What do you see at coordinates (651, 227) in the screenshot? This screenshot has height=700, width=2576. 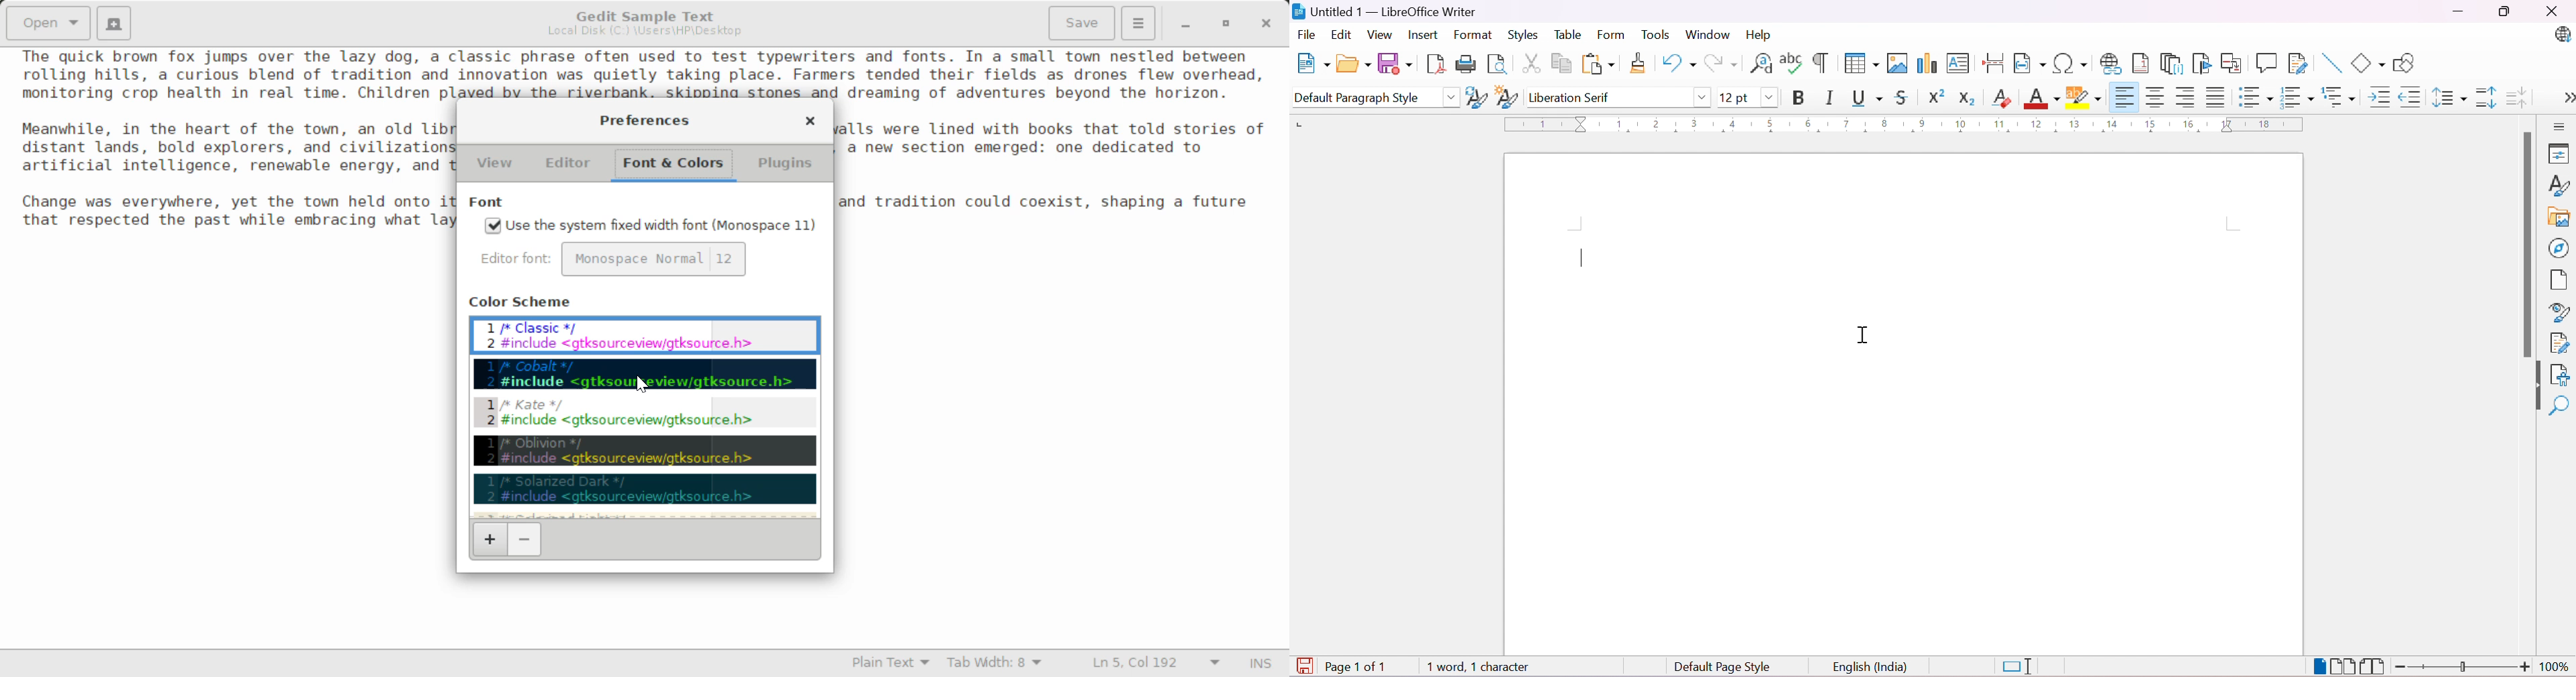 I see `Use the system fixed width font (Monospace 11)` at bounding box center [651, 227].